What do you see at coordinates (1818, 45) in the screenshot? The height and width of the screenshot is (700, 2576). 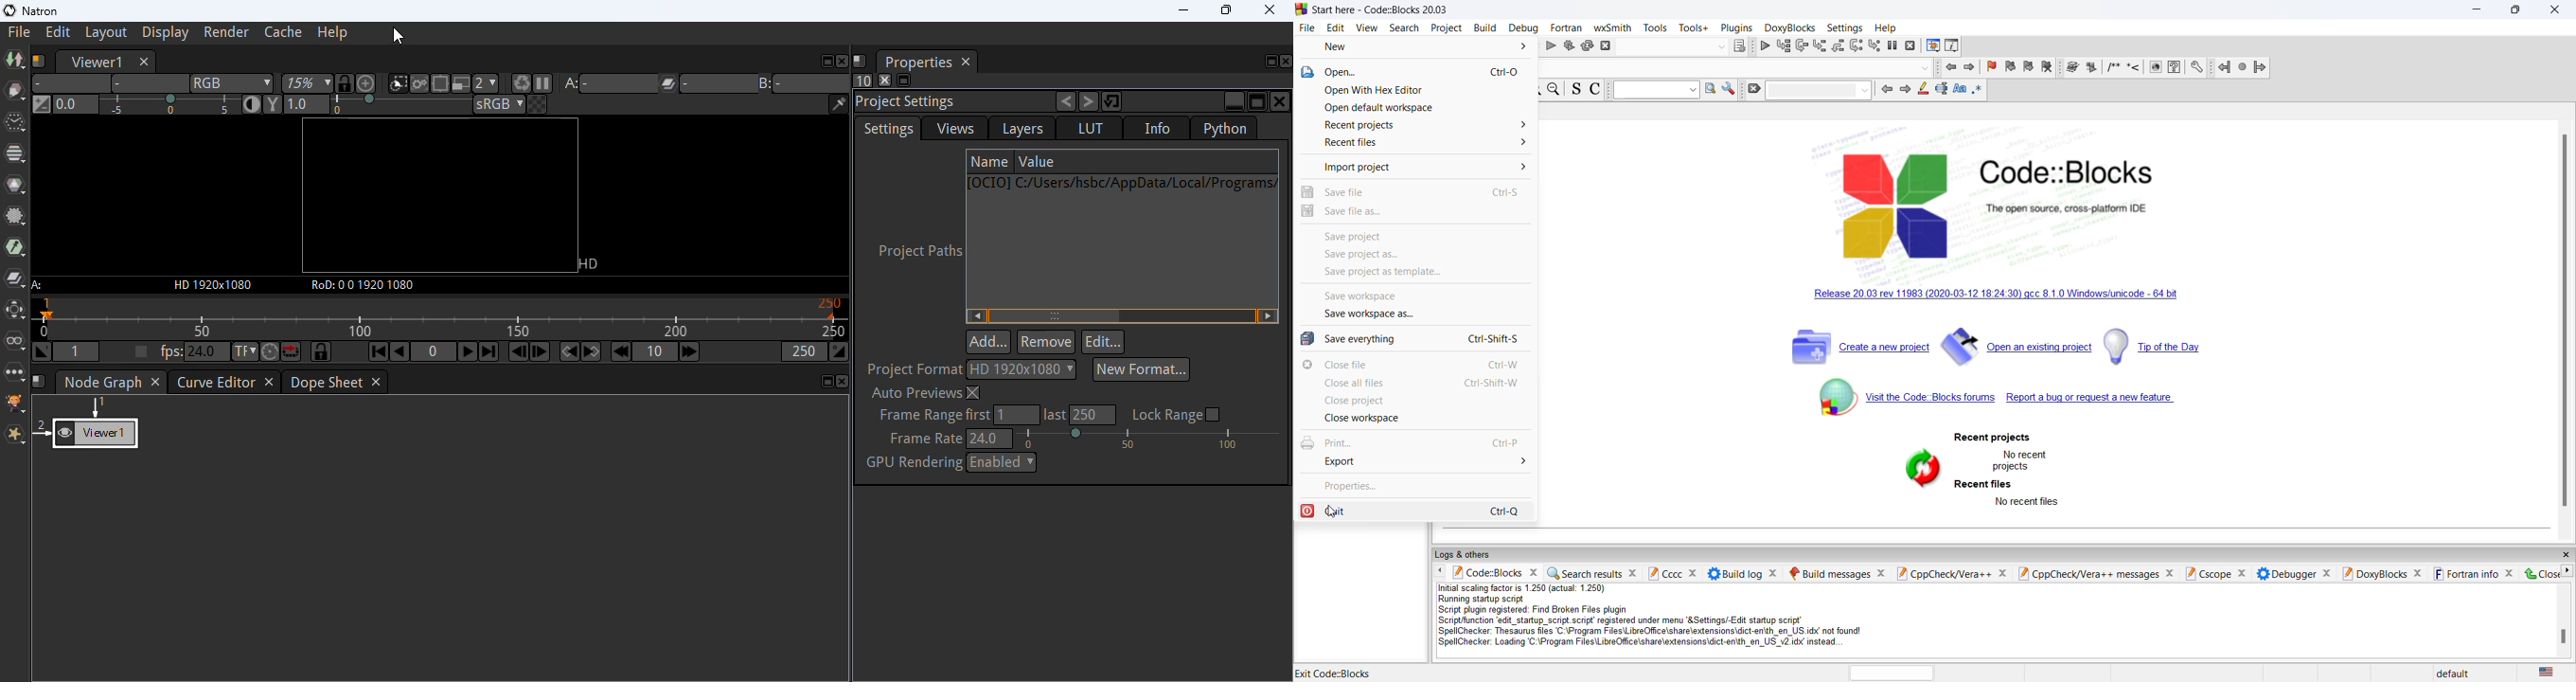 I see `step out` at bounding box center [1818, 45].